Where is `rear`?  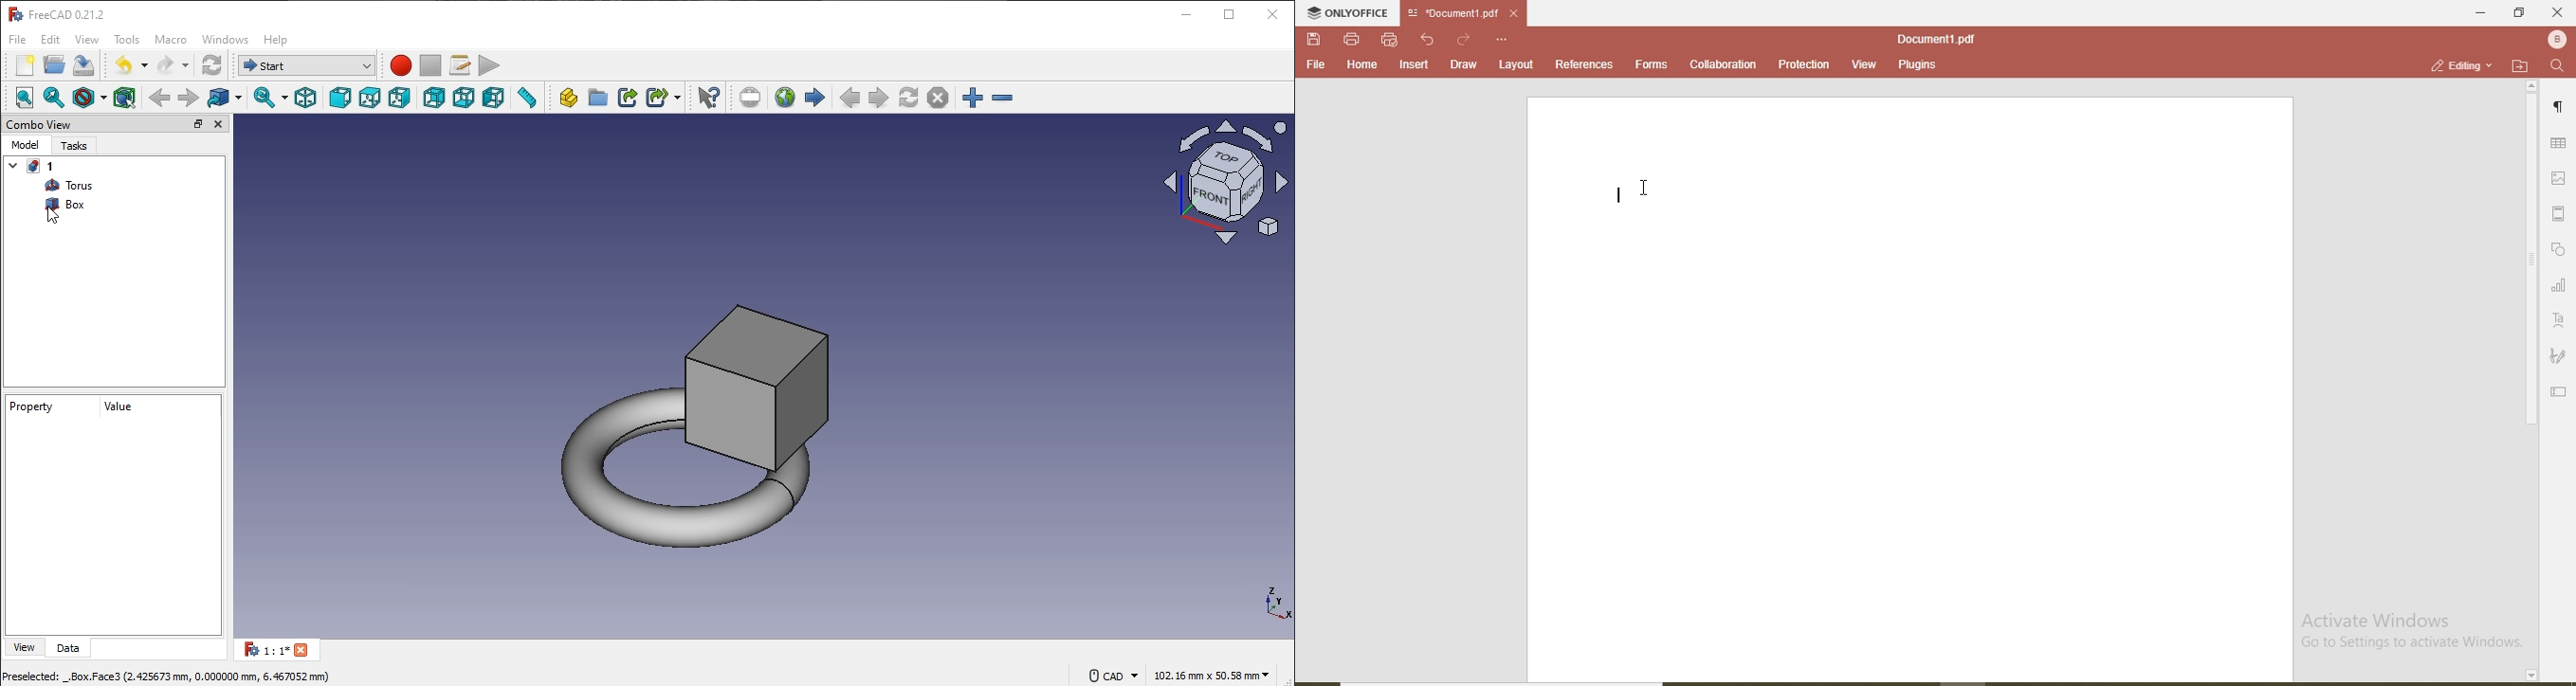 rear is located at coordinates (435, 97).